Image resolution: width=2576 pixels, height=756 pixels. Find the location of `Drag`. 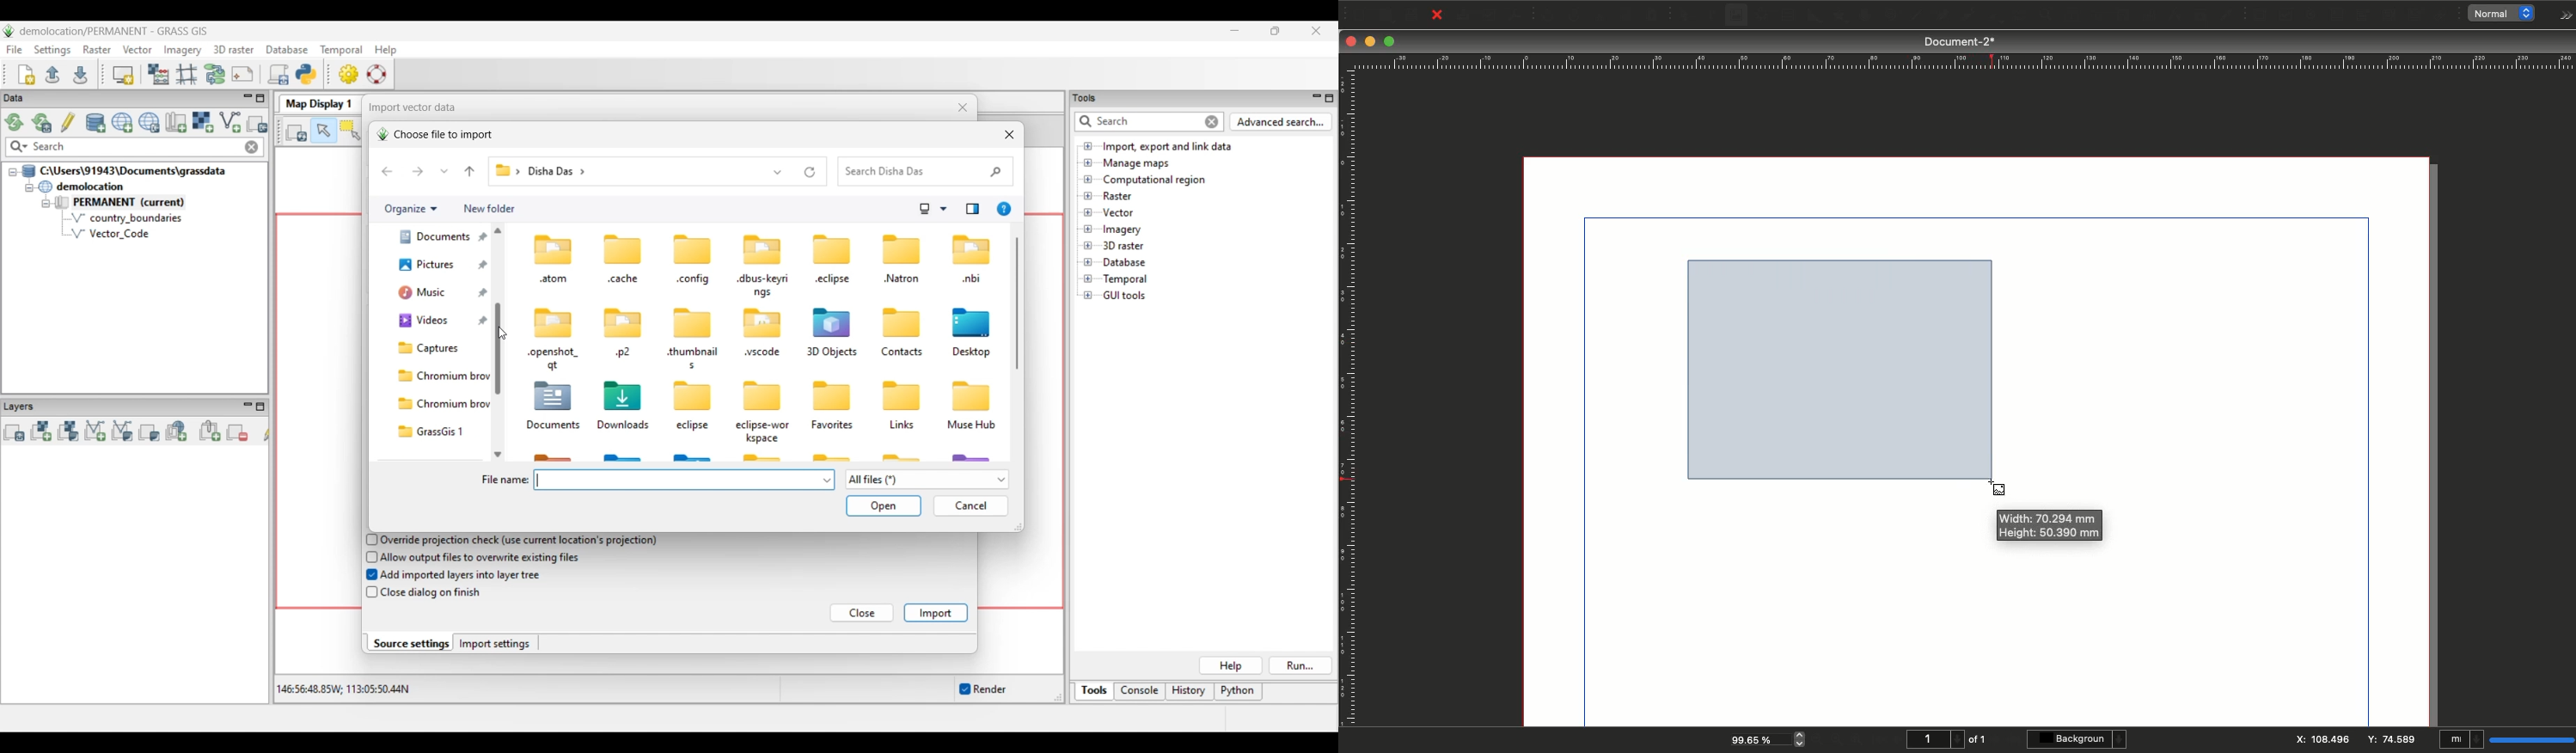

Drag is located at coordinates (1842, 367).